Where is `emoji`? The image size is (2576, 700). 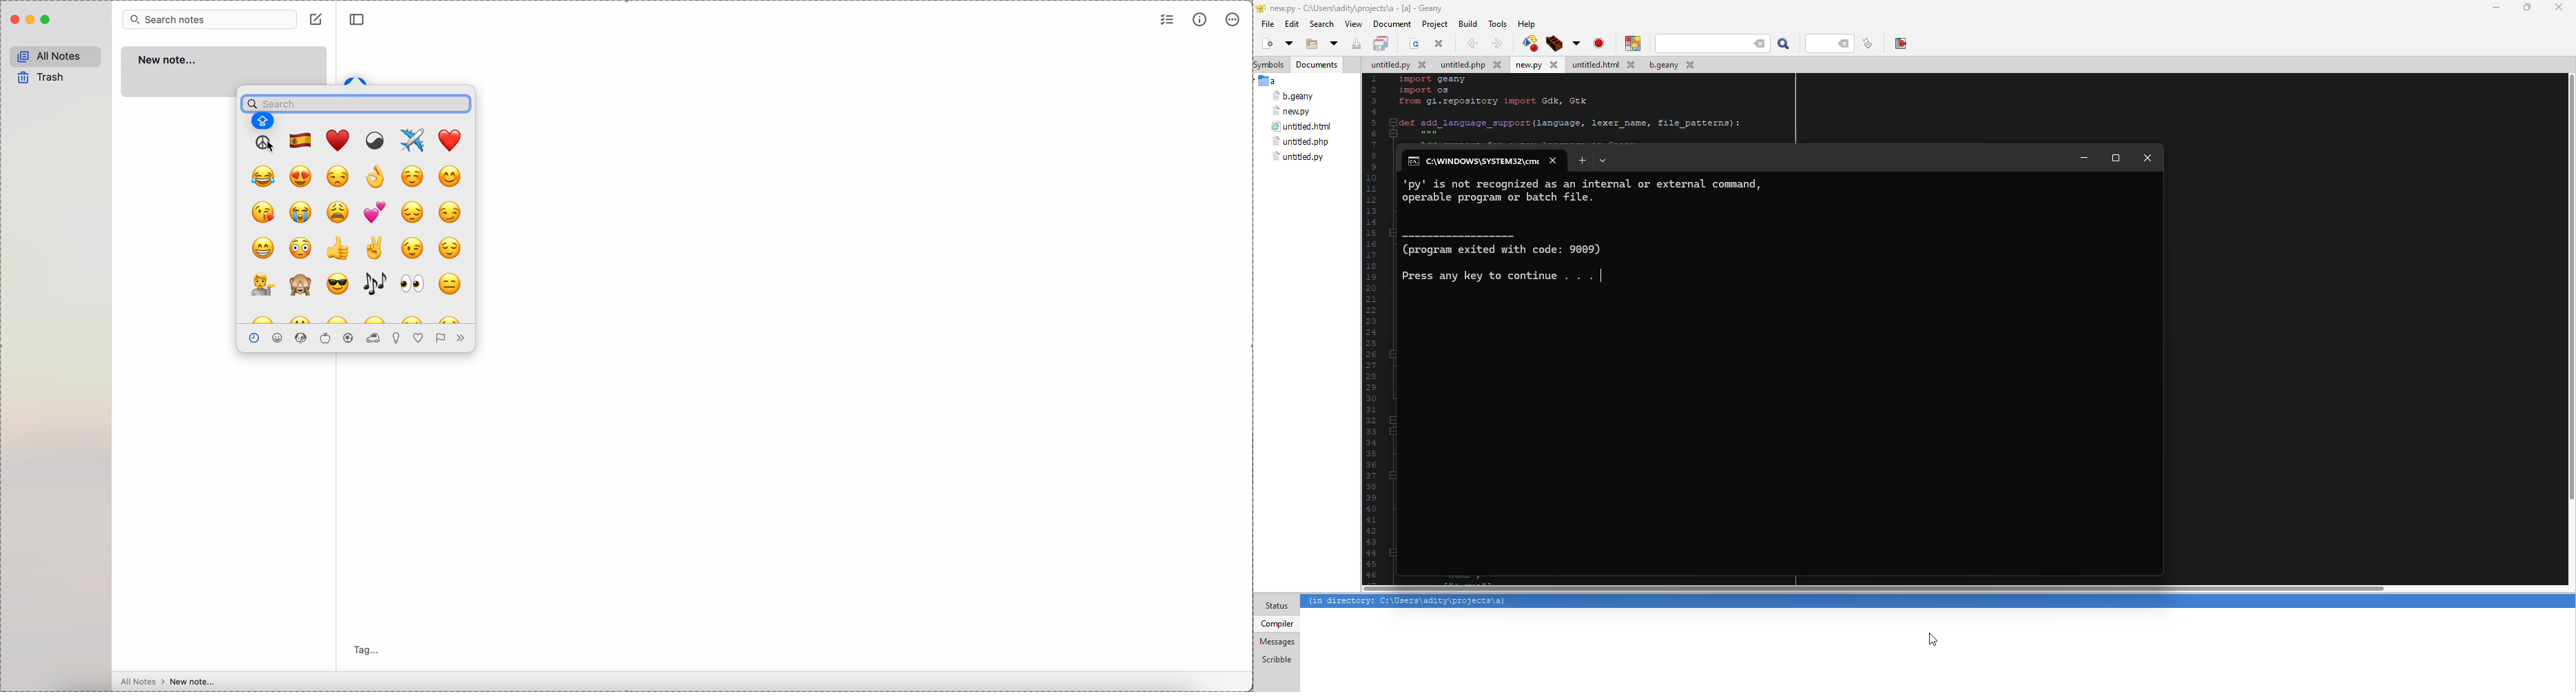 emoji is located at coordinates (451, 175).